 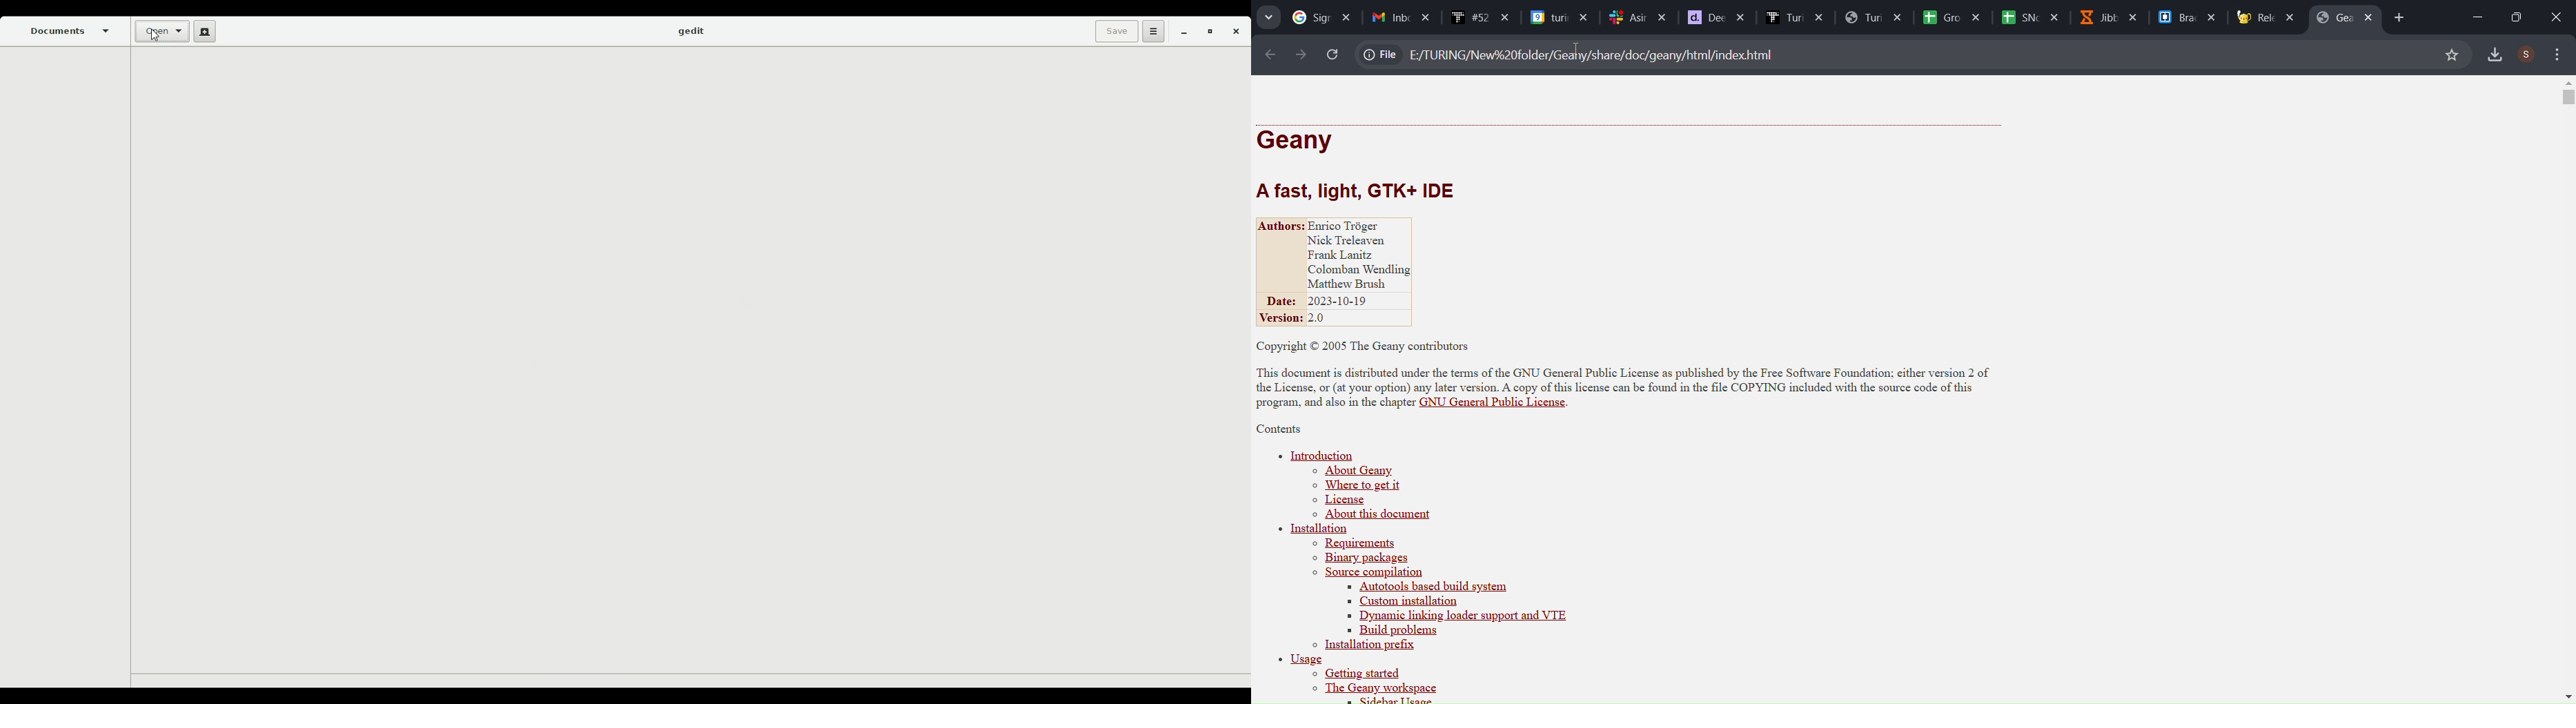 What do you see at coordinates (160, 33) in the screenshot?
I see `Open` at bounding box center [160, 33].